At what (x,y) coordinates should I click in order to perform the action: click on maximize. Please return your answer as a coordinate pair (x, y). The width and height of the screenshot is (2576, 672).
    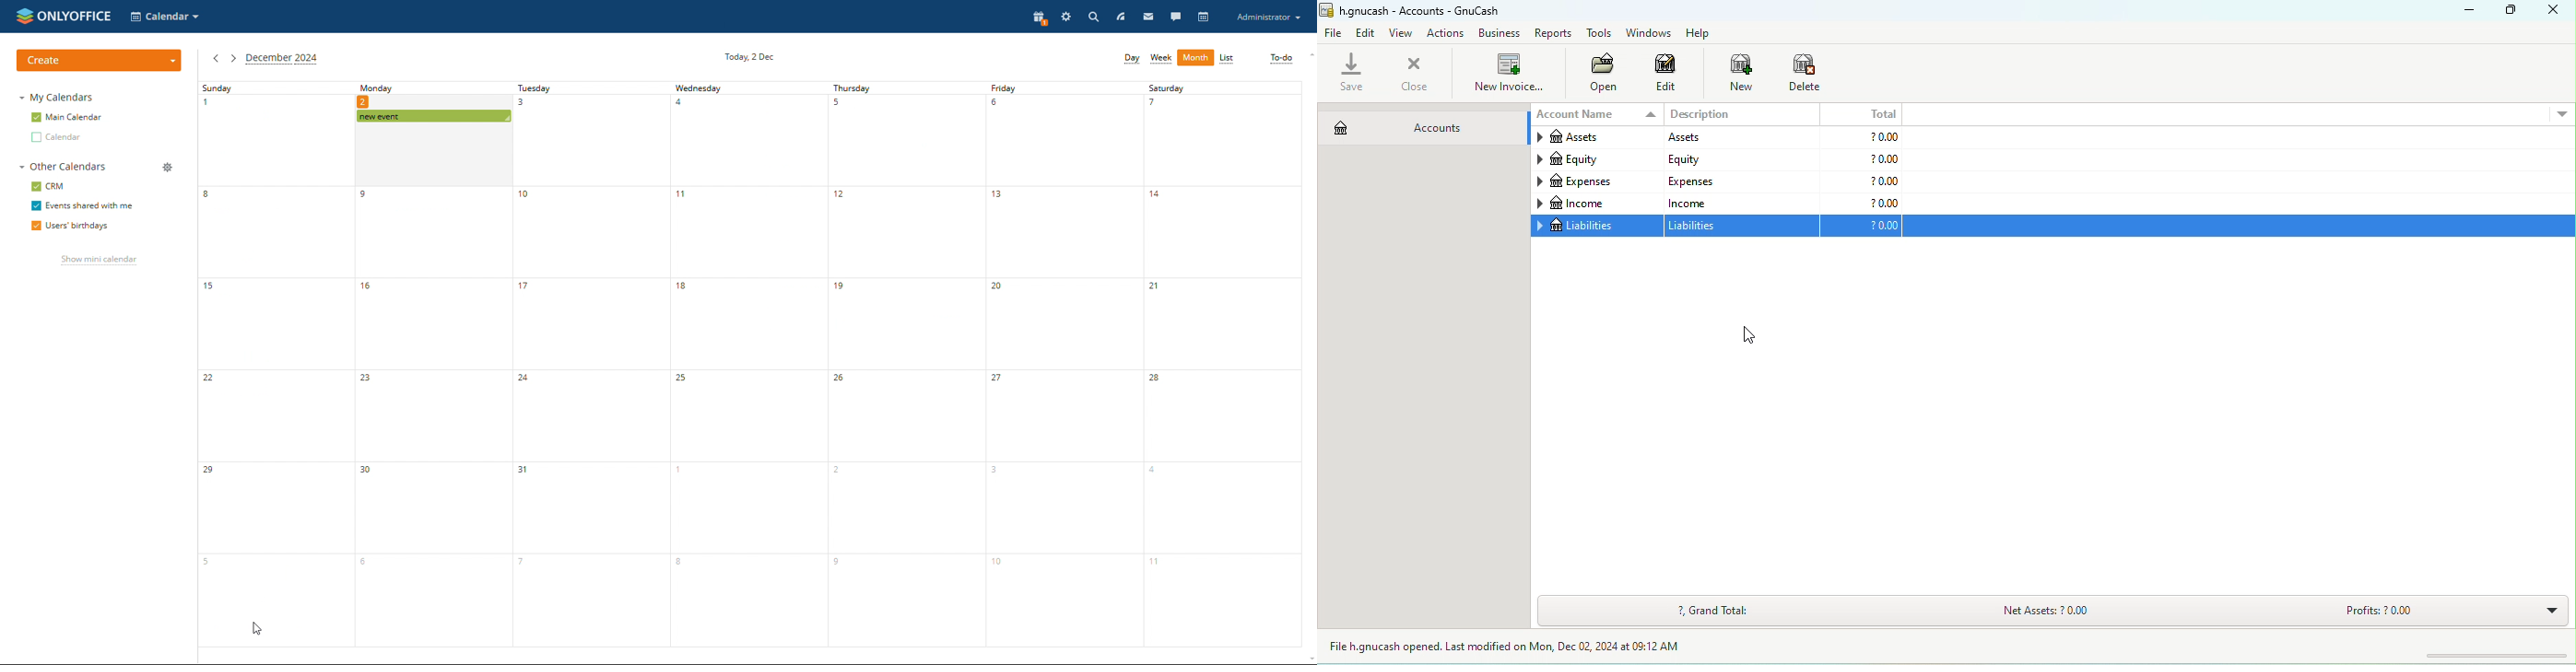
    Looking at the image, I should click on (2511, 11).